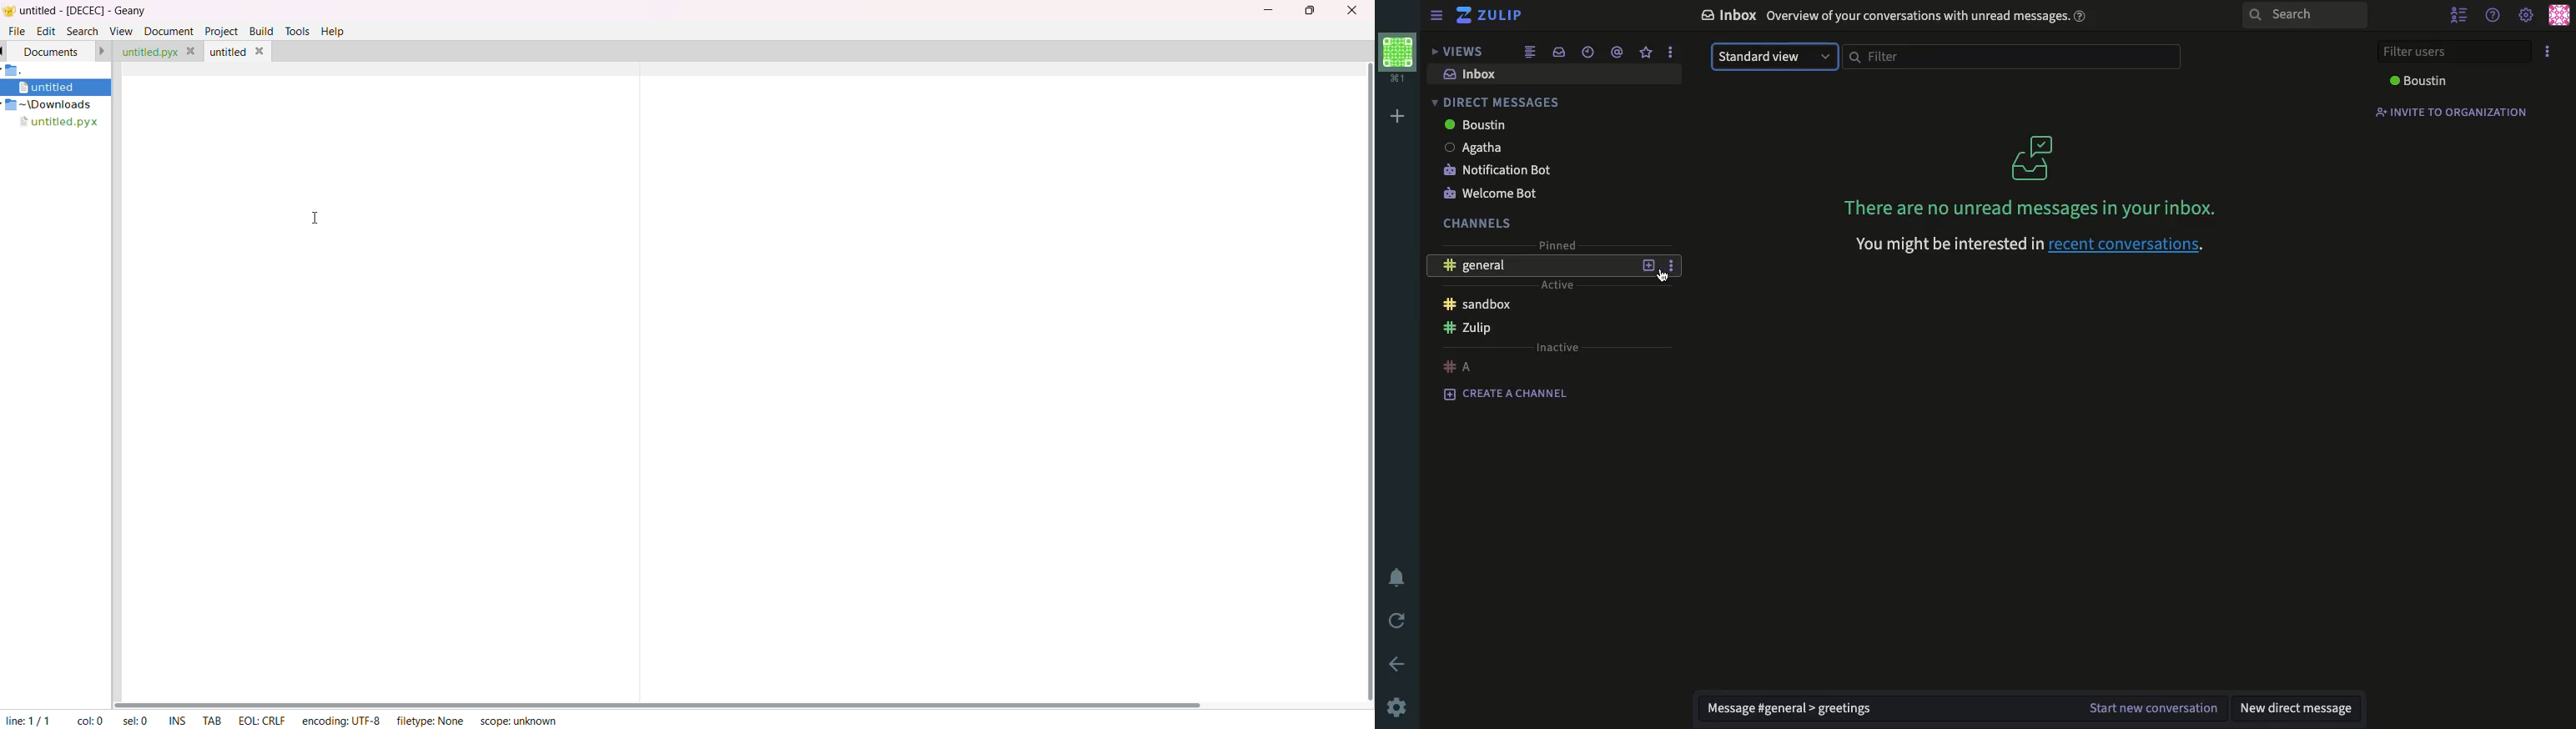 The height and width of the screenshot is (756, 2576). Describe the element at coordinates (1890, 14) in the screenshot. I see ` Inbox Overview of your conversations with unread messages.` at that location.